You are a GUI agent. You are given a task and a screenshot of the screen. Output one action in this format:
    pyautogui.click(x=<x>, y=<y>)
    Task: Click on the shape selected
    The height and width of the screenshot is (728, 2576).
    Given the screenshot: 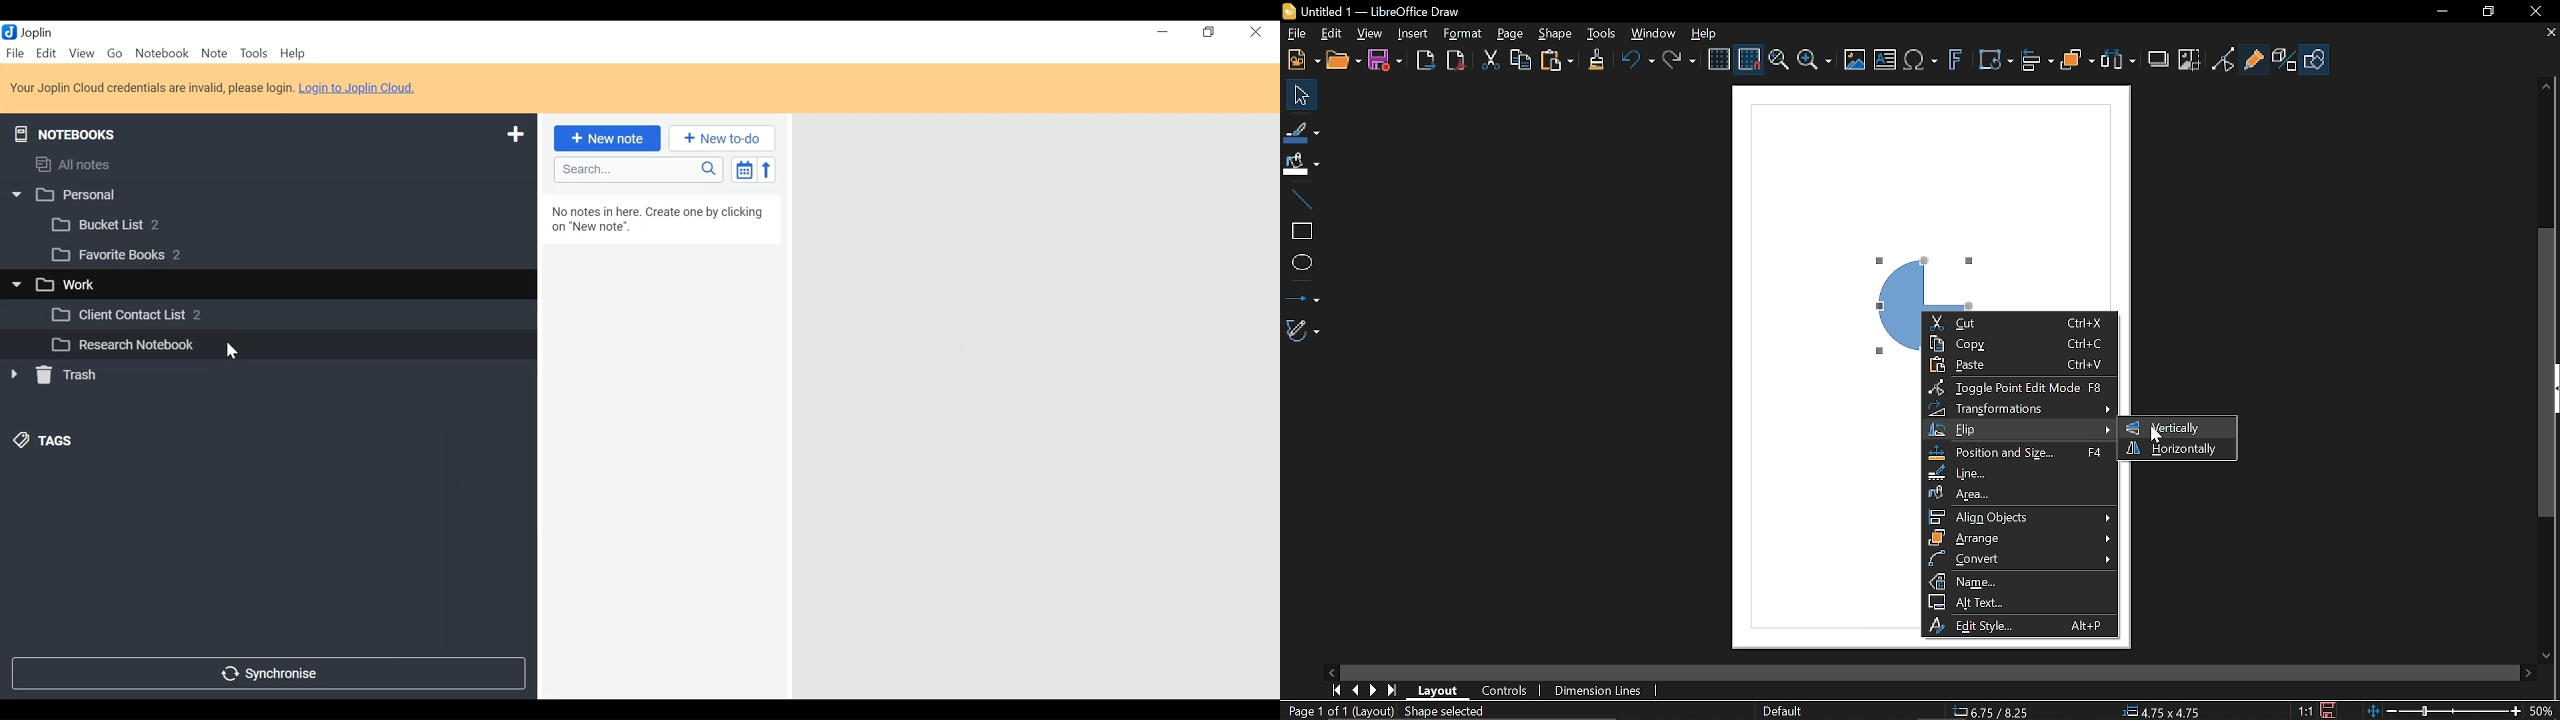 What is the action you would take?
    pyautogui.click(x=1444, y=713)
    